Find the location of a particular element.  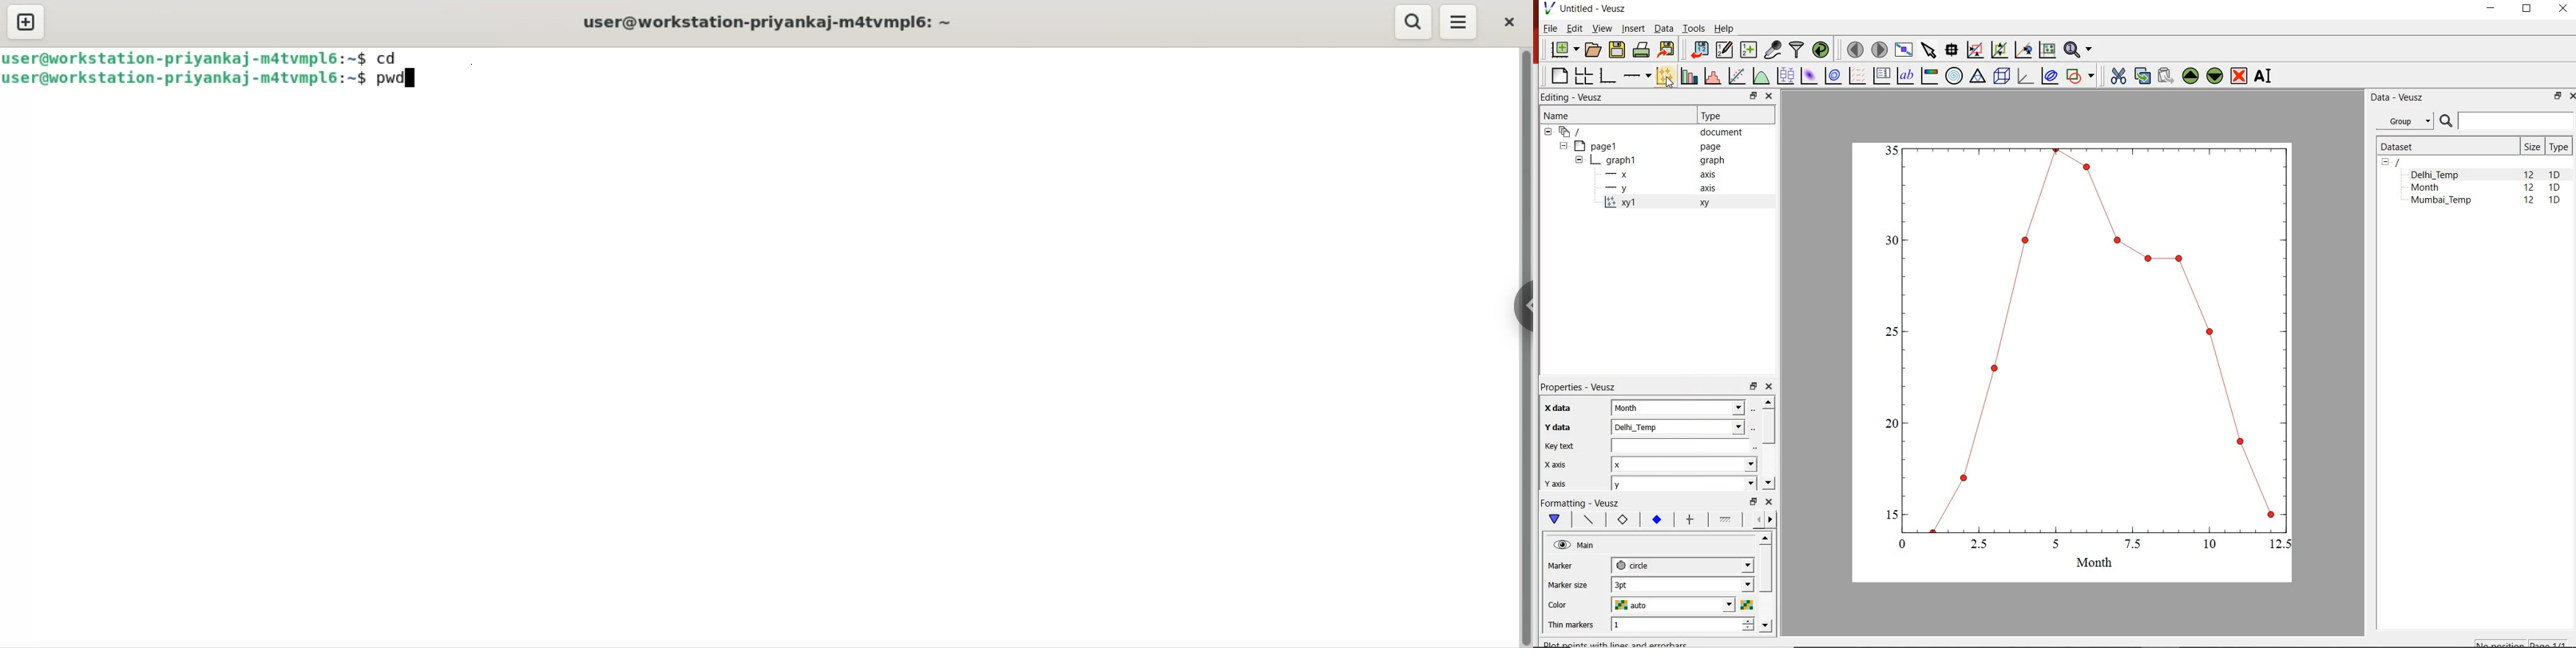

cut the selected widget is located at coordinates (2118, 76).